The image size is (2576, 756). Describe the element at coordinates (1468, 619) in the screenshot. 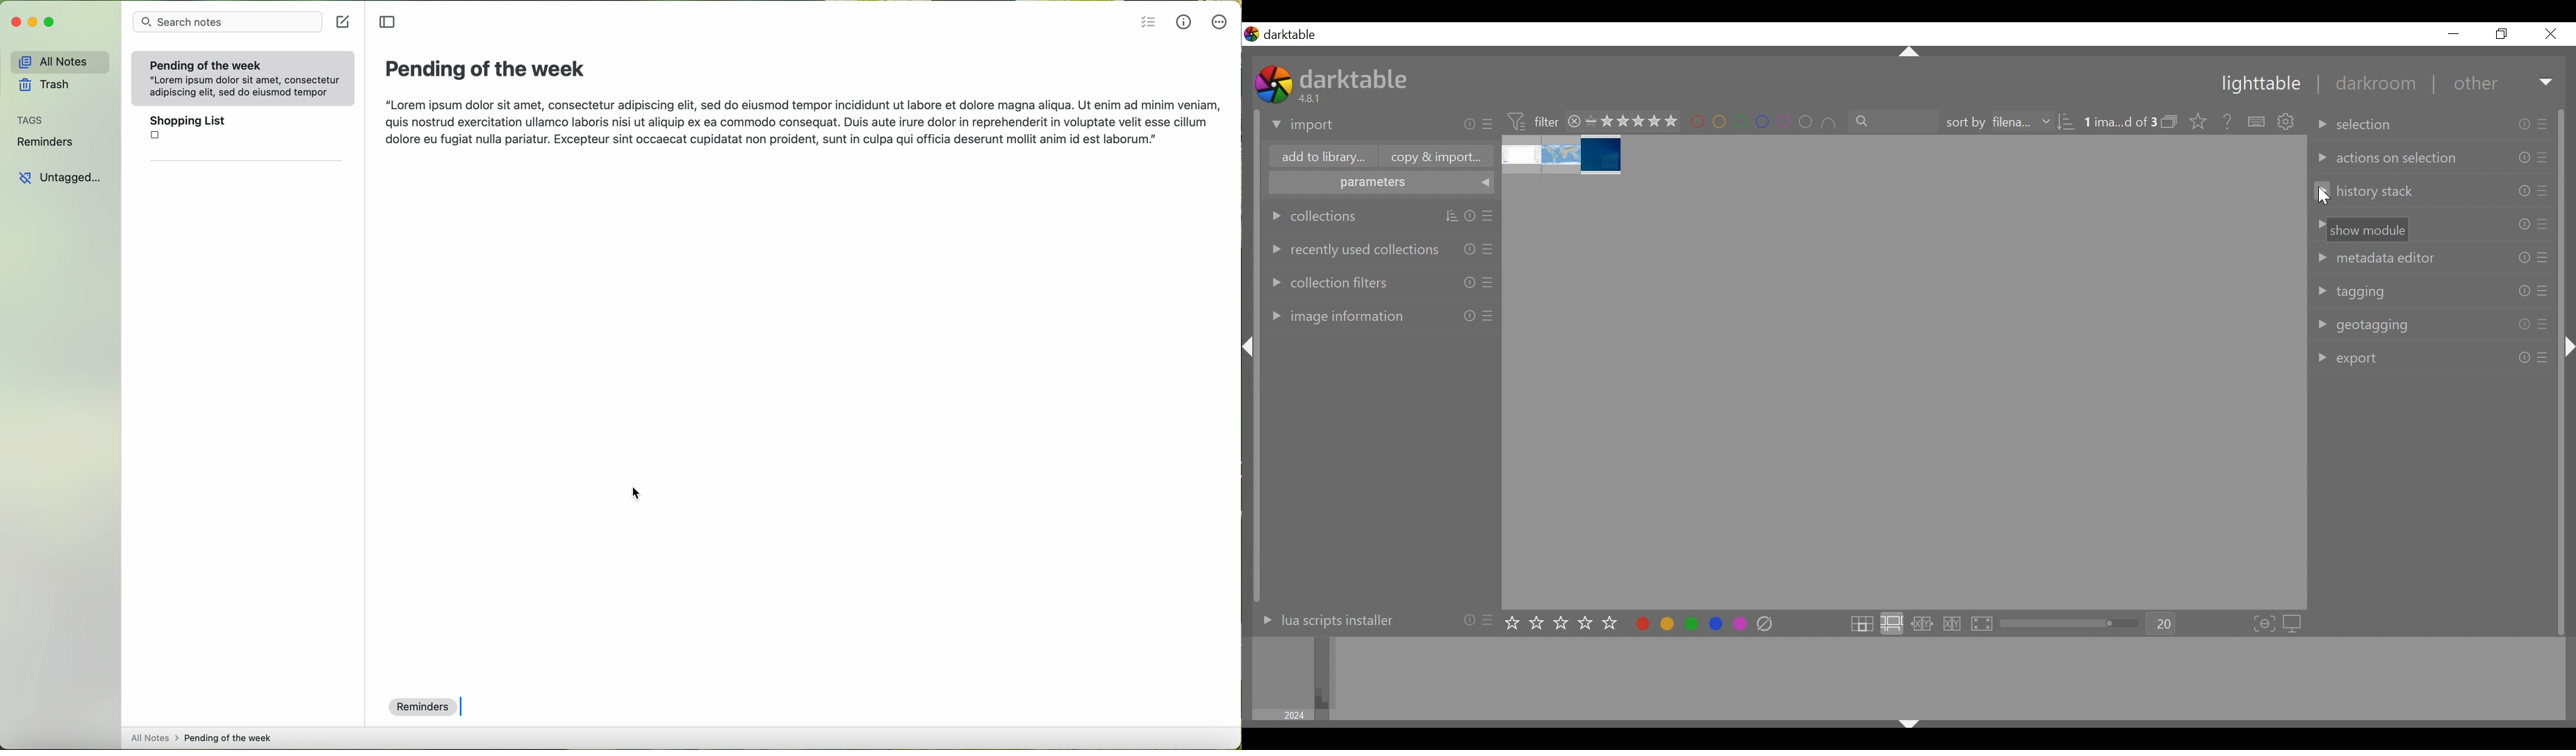

I see `info` at that location.